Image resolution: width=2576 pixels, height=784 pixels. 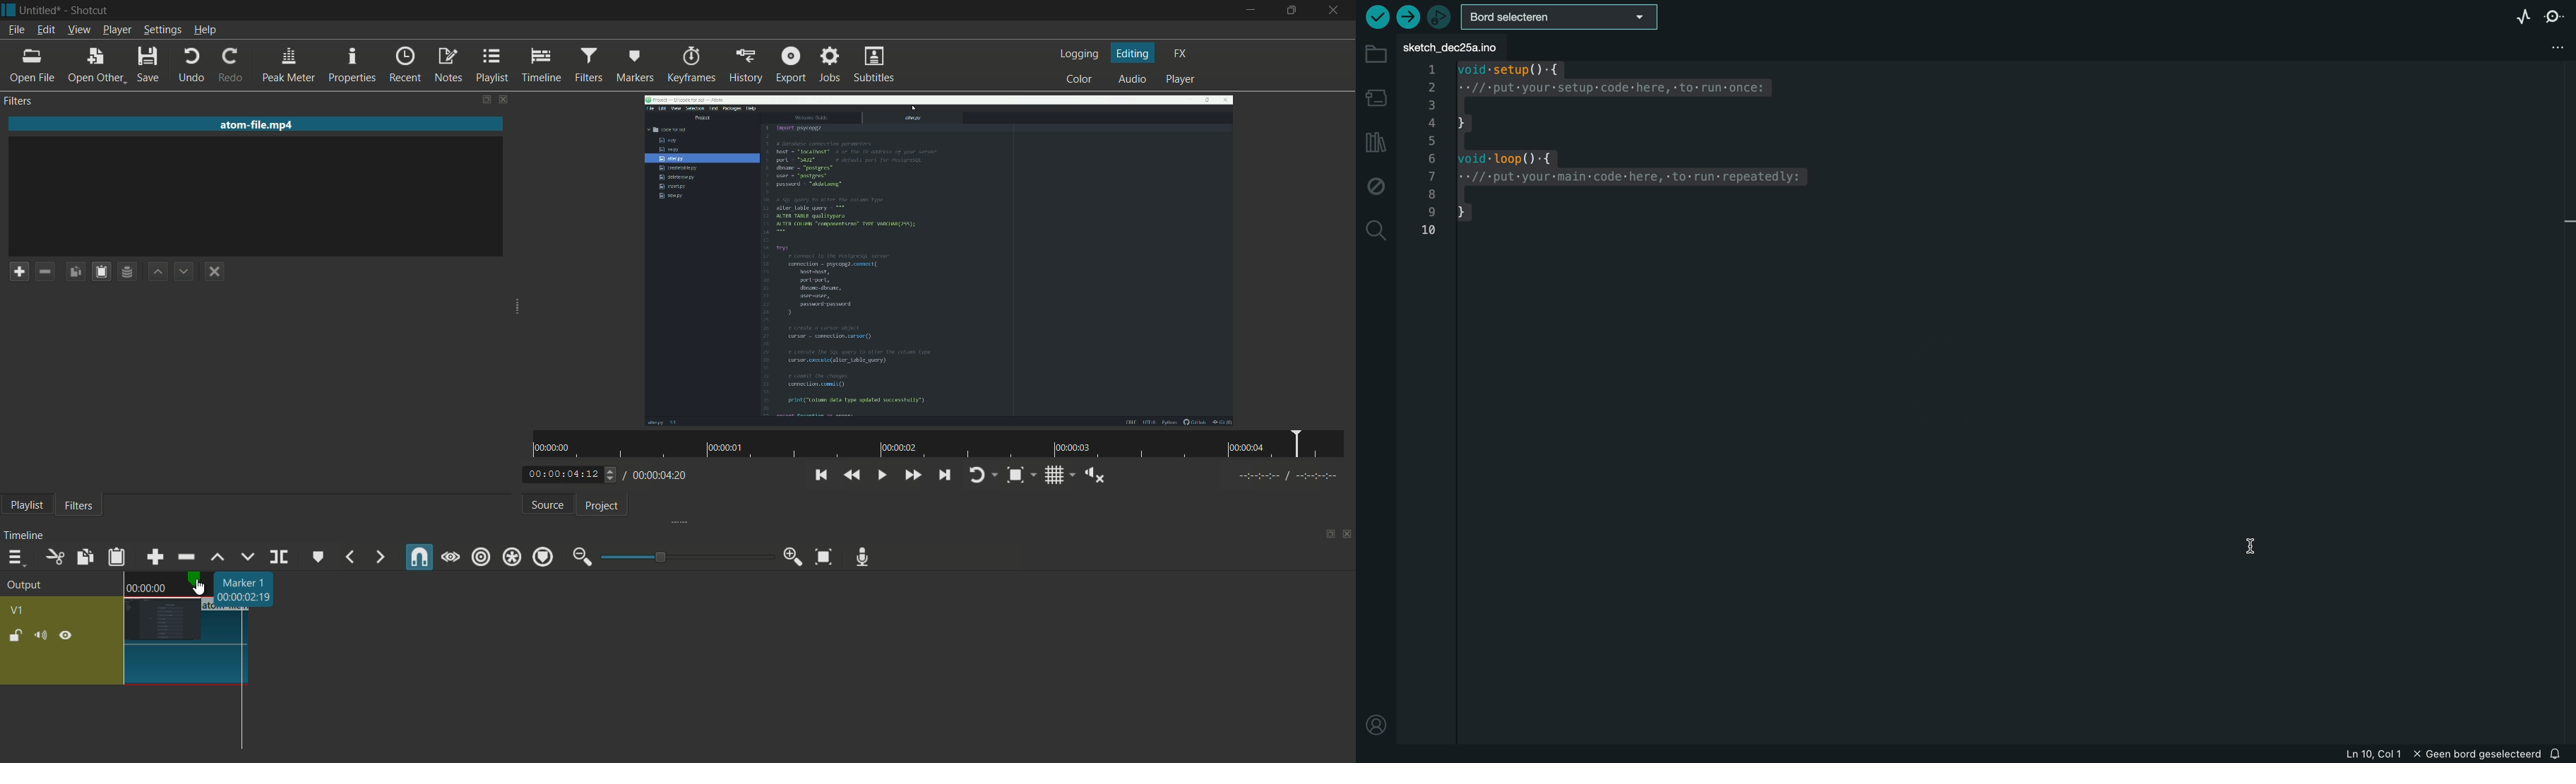 What do you see at coordinates (1054, 475) in the screenshot?
I see `toggle grid` at bounding box center [1054, 475].